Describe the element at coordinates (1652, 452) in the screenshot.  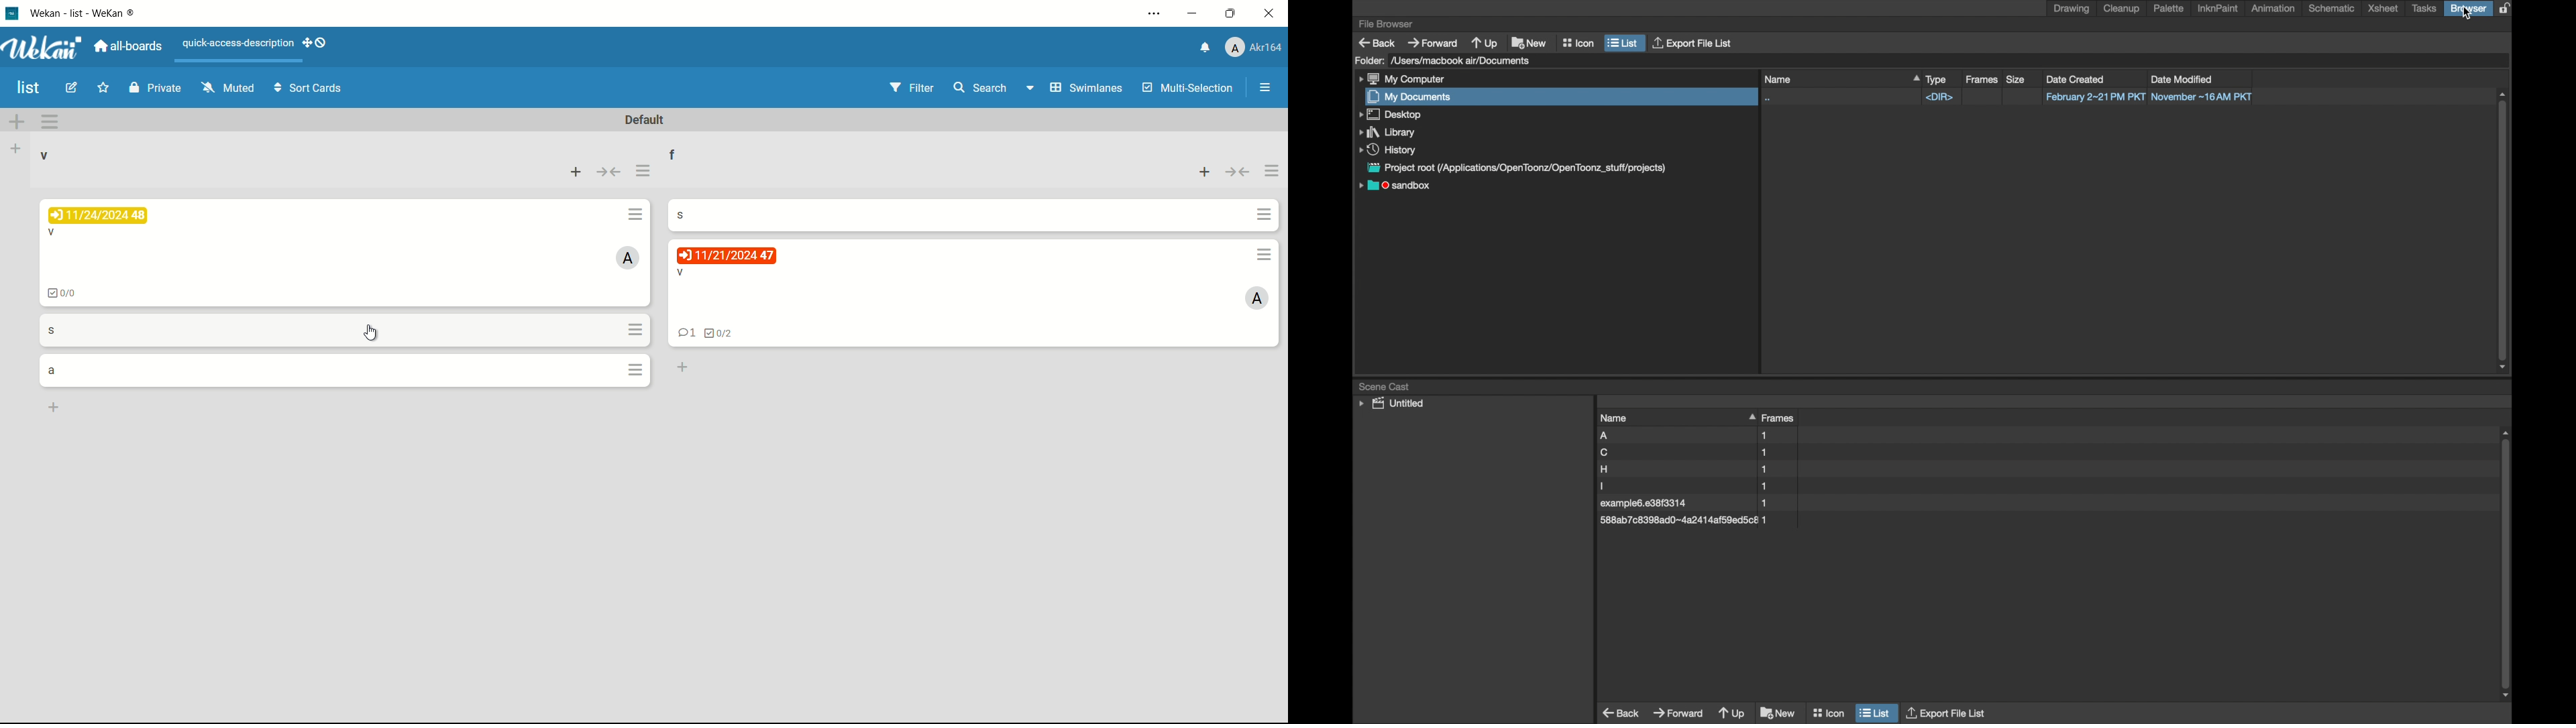
I see `C` at that location.